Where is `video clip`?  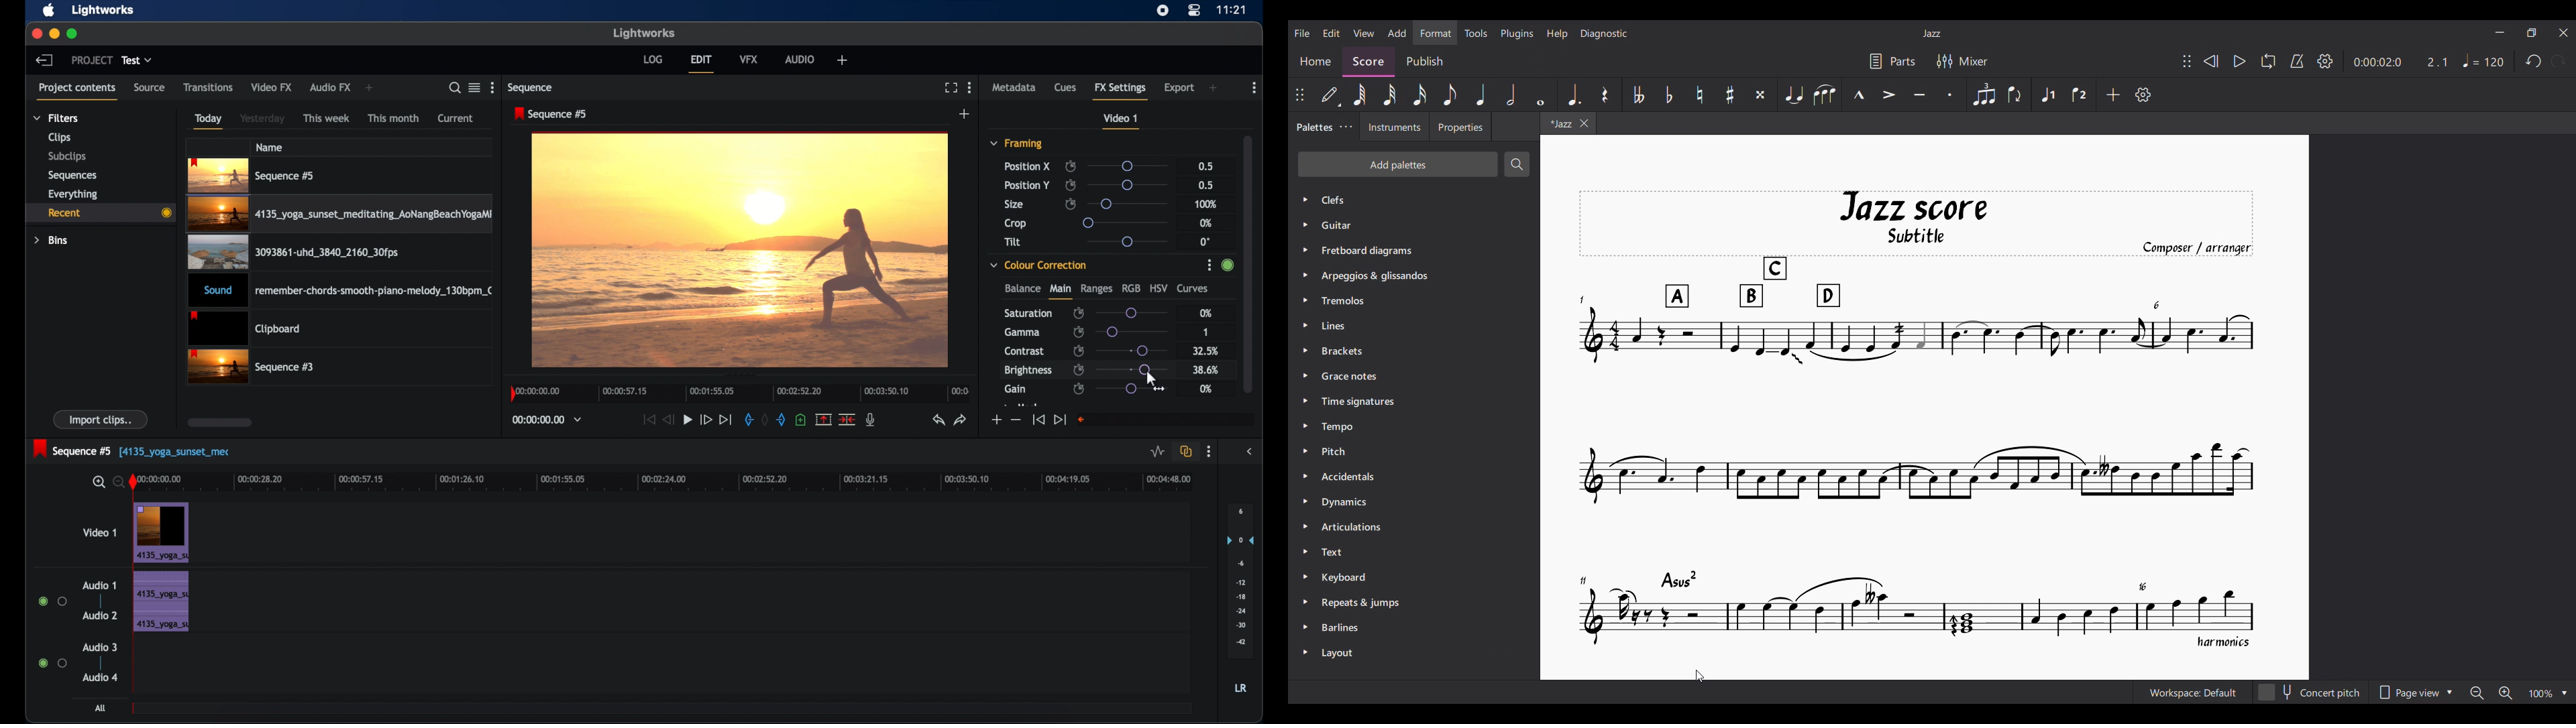
video clip is located at coordinates (291, 255).